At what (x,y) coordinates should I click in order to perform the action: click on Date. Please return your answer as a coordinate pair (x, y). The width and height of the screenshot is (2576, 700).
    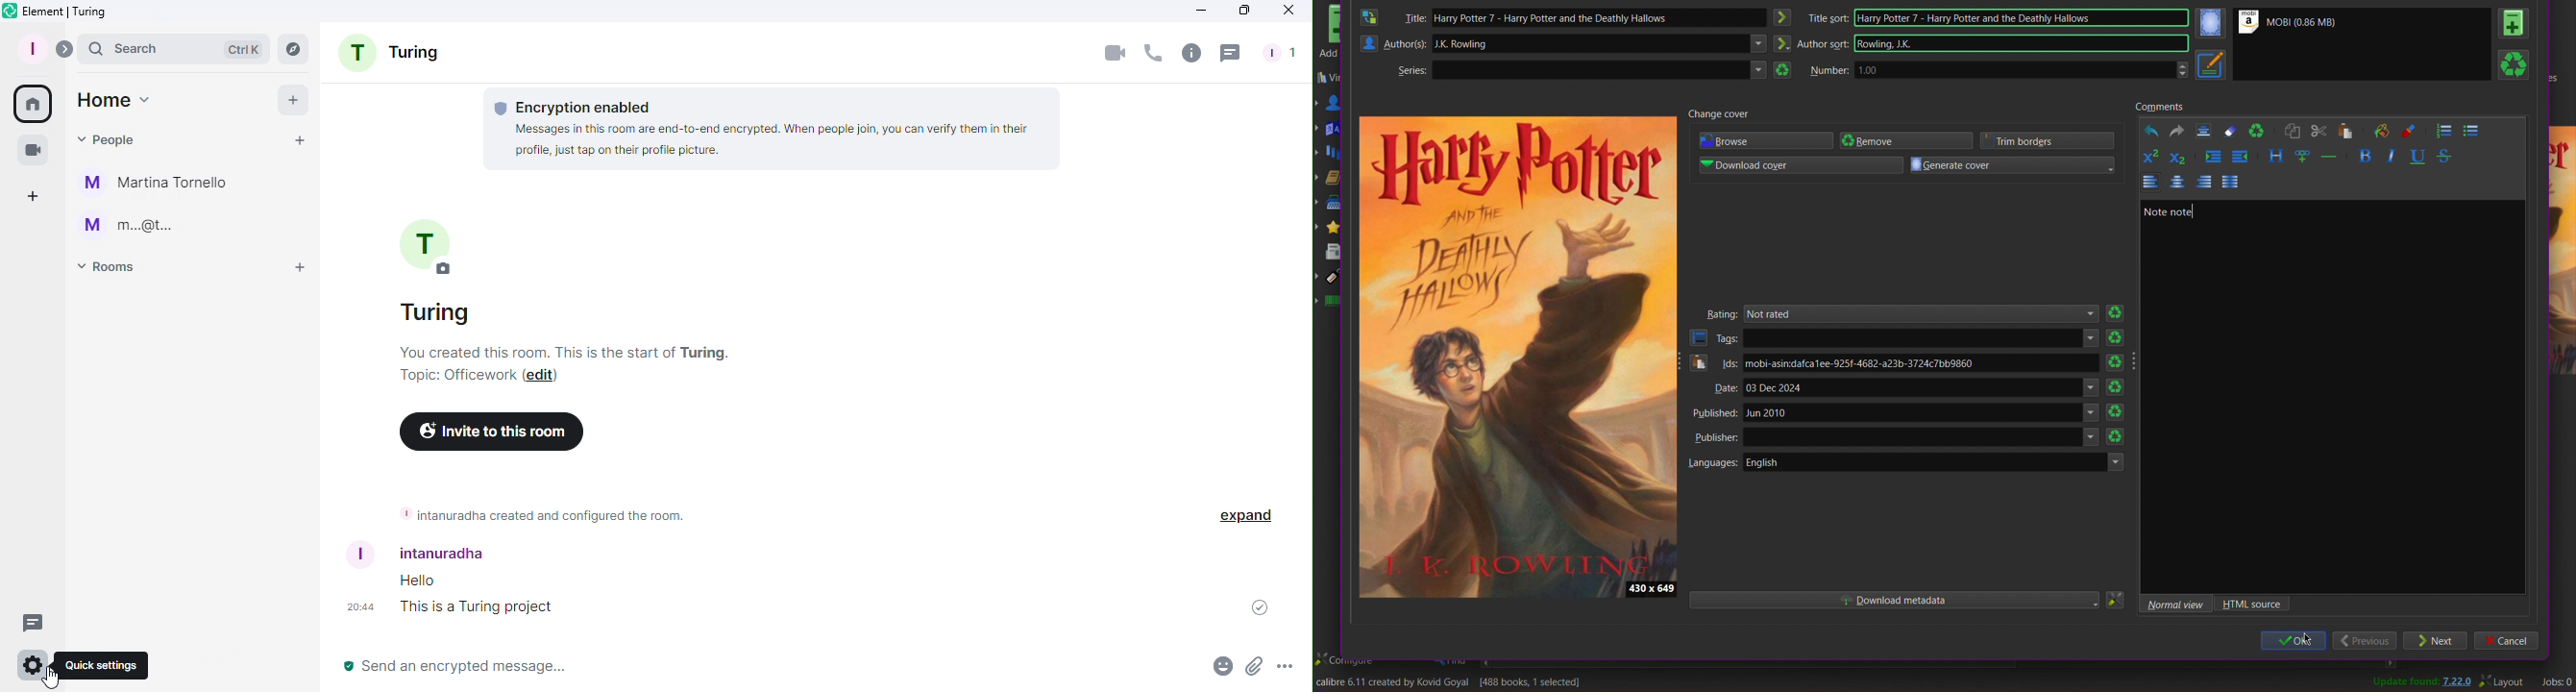
    Looking at the image, I should click on (1718, 389).